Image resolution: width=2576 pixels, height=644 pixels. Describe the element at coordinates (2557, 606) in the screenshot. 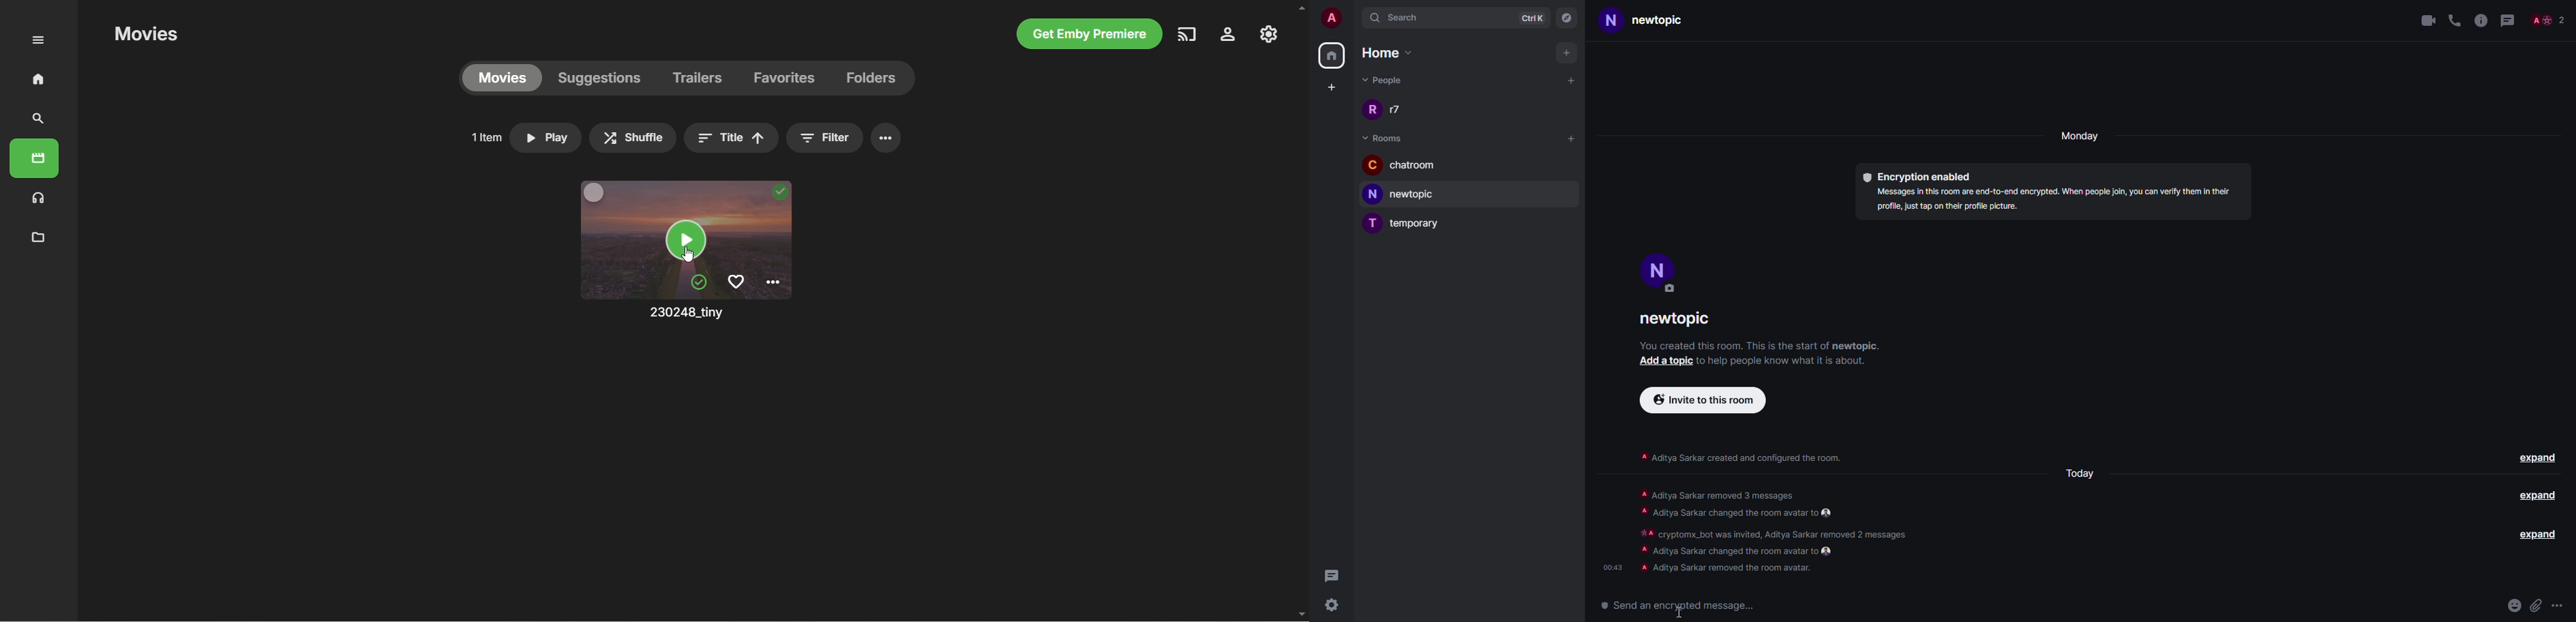

I see `more` at that location.